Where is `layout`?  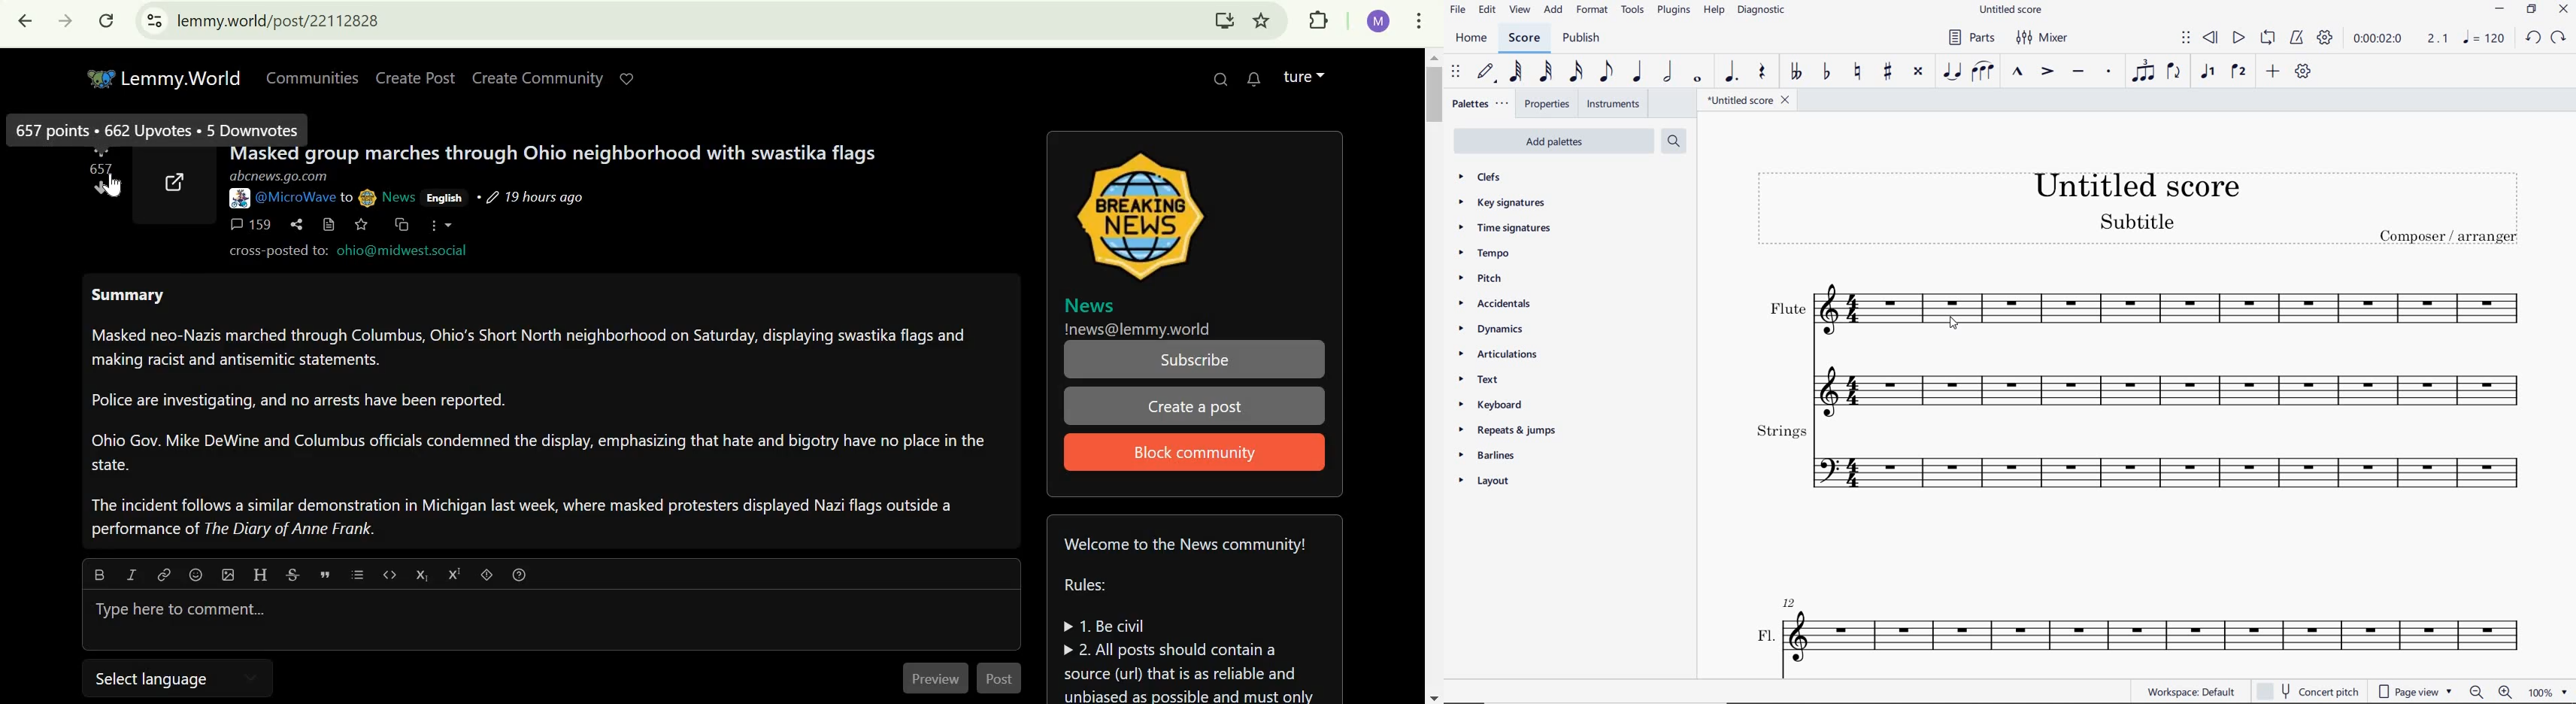 layout is located at coordinates (1487, 483).